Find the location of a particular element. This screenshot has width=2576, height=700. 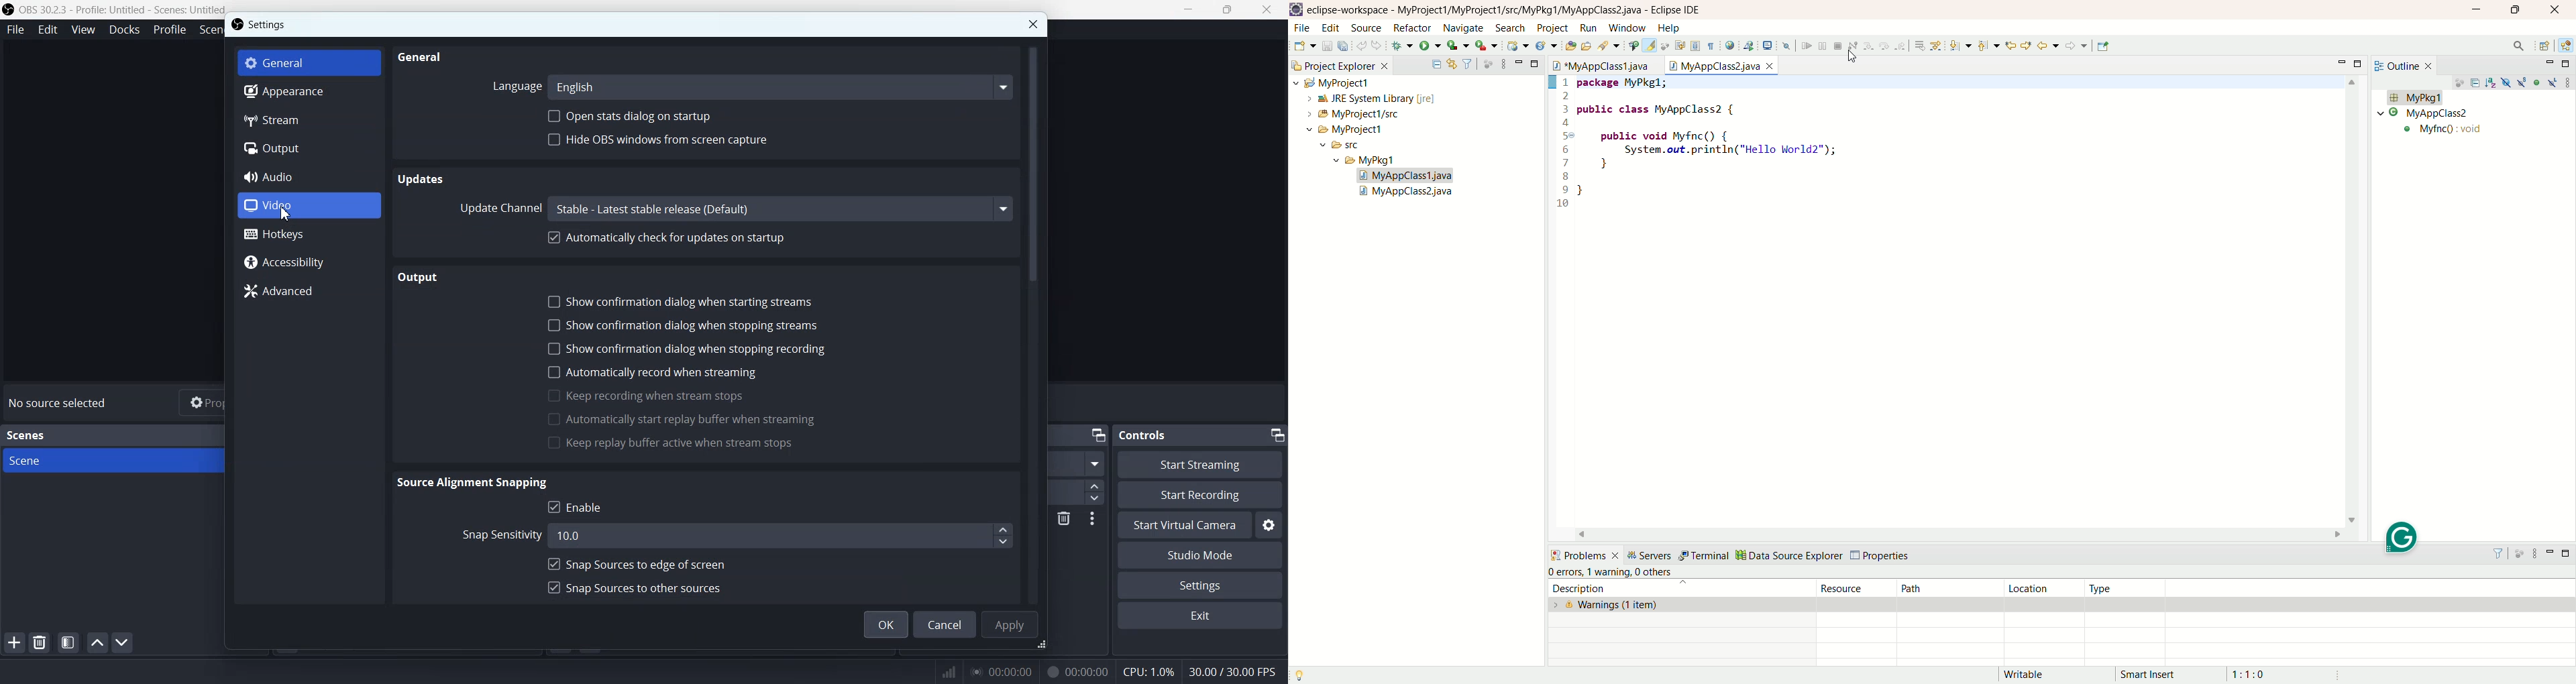

Show Confirmation dialog when stopping streams is located at coordinates (680, 325).